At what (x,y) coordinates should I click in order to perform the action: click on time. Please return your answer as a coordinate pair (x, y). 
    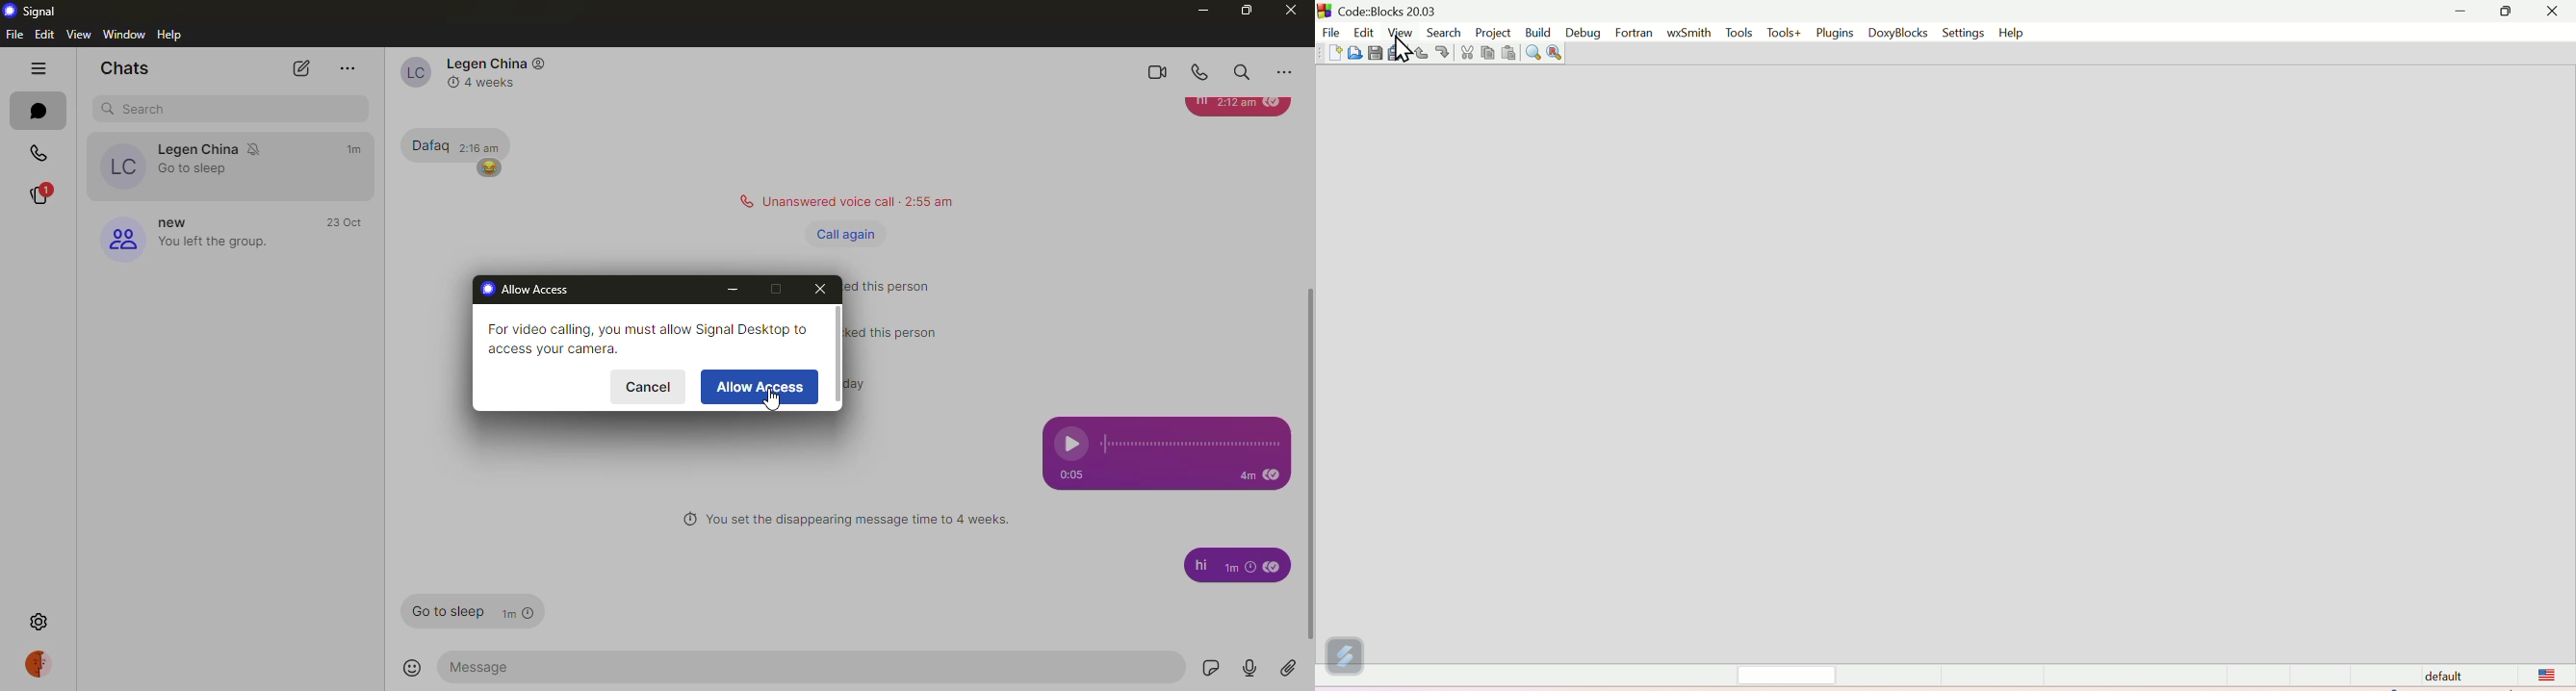
    Looking at the image, I should click on (343, 222).